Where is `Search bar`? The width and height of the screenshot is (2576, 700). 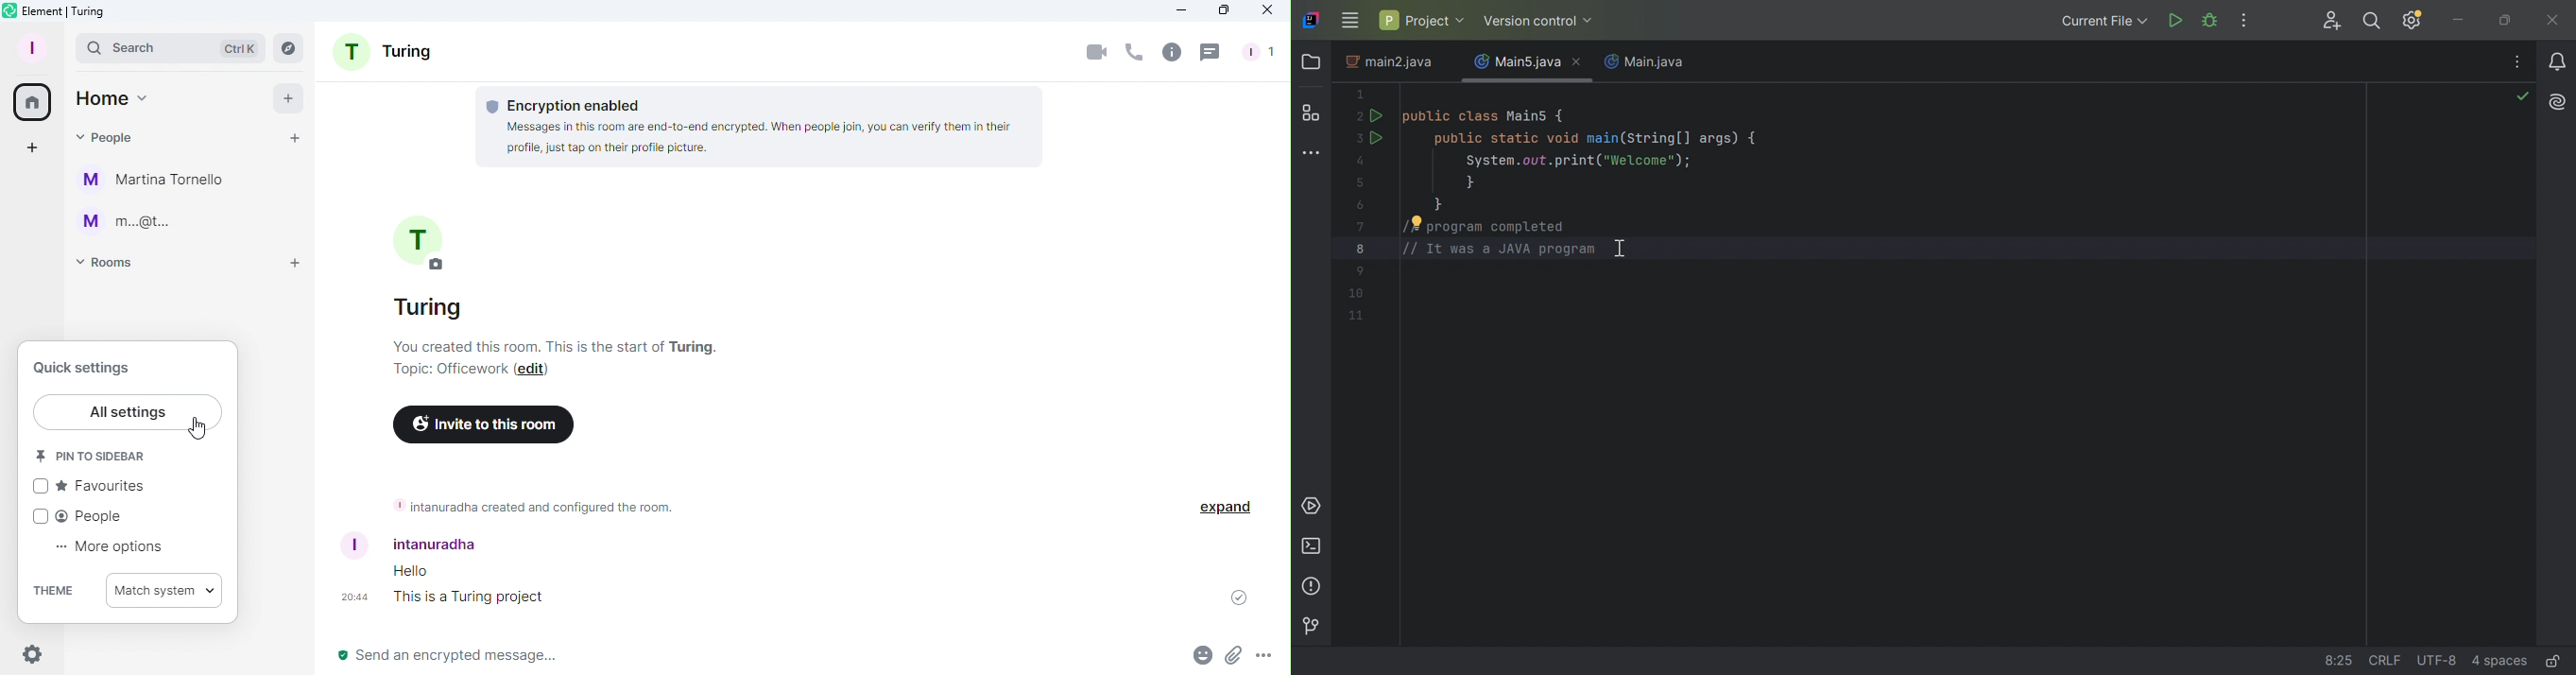
Search bar is located at coordinates (170, 47).